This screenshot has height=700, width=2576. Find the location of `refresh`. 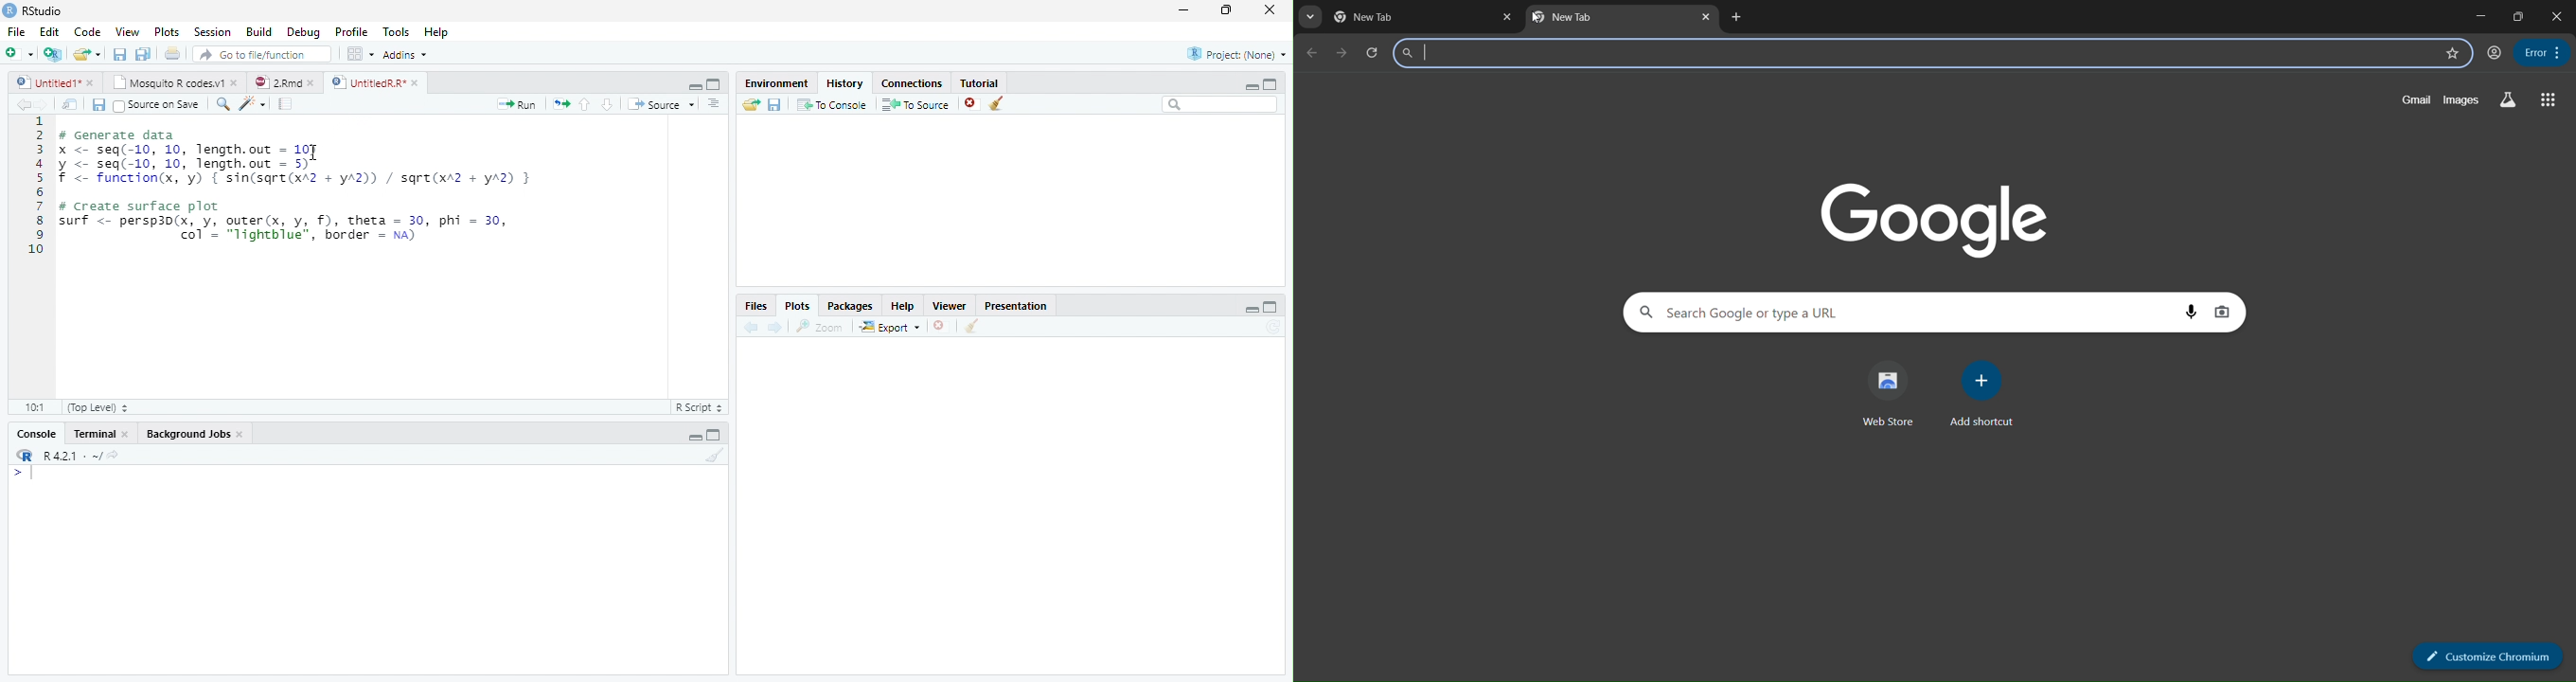

refresh is located at coordinates (1374, 53).